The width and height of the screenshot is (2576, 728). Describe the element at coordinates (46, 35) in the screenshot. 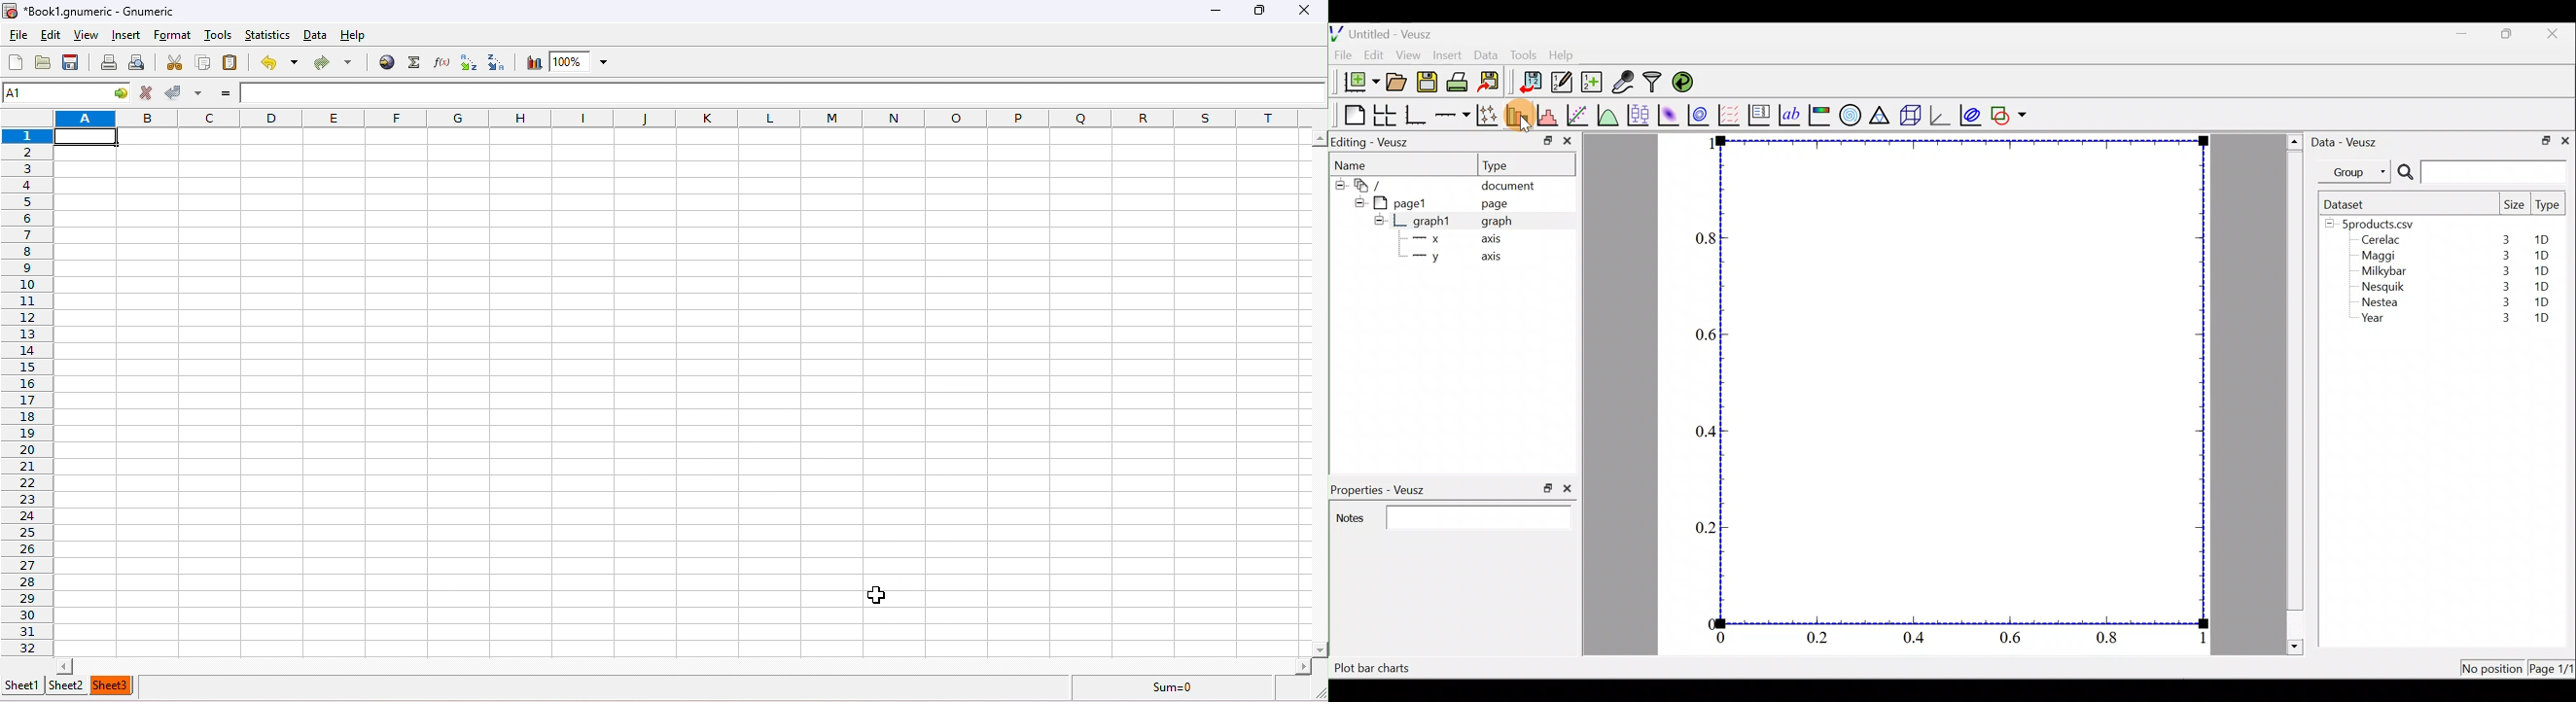

I see `edit` at that location.